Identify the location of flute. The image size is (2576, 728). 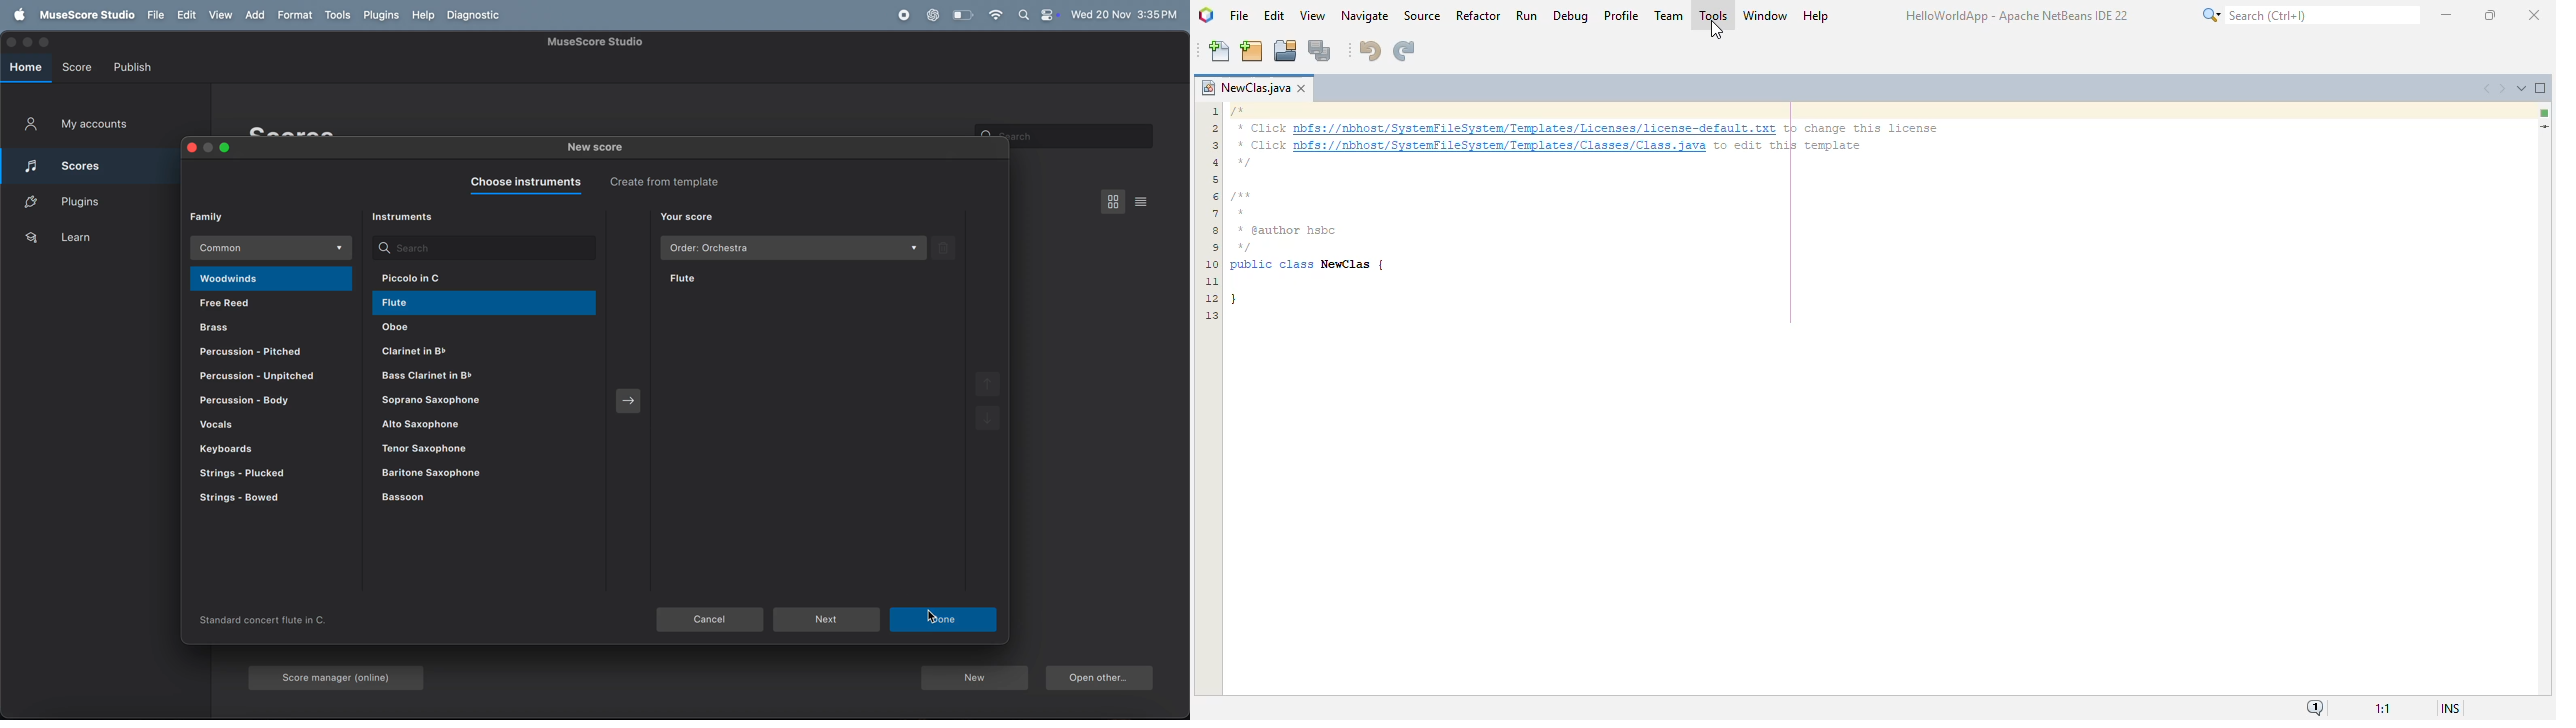
(730, 279).